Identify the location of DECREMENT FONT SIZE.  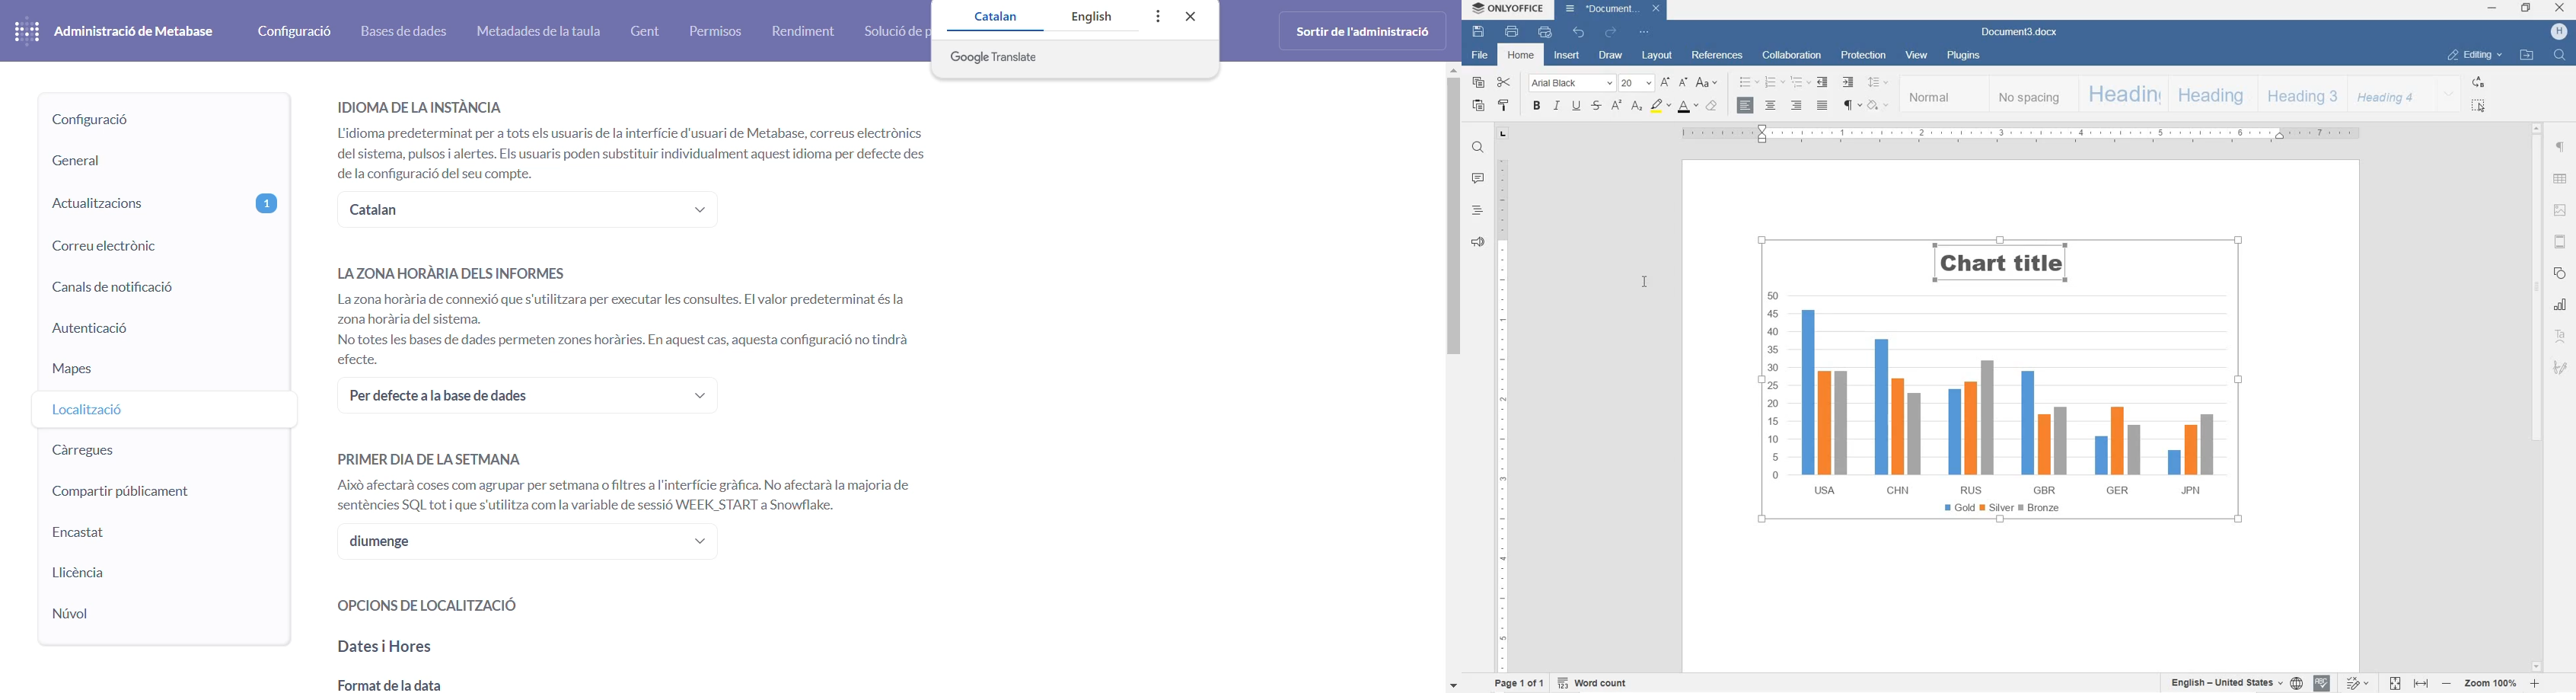
(1683, 82).